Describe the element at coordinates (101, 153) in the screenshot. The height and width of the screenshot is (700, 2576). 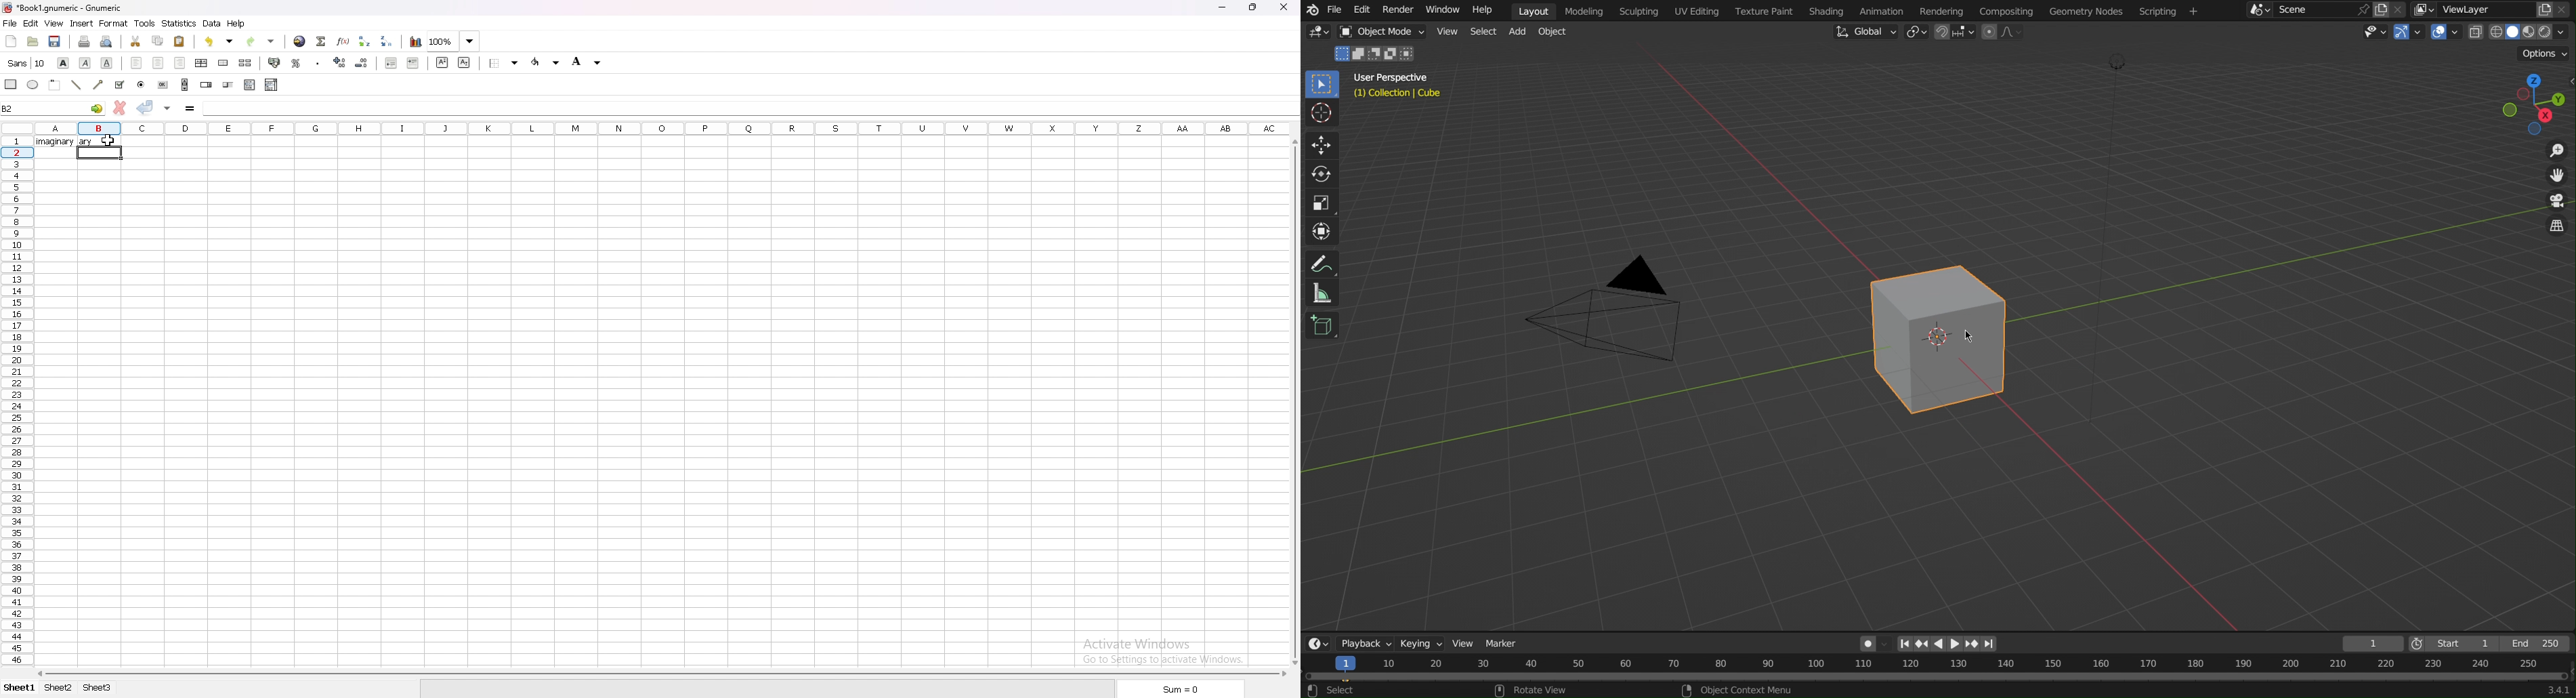
I see `selected cell` at that location.